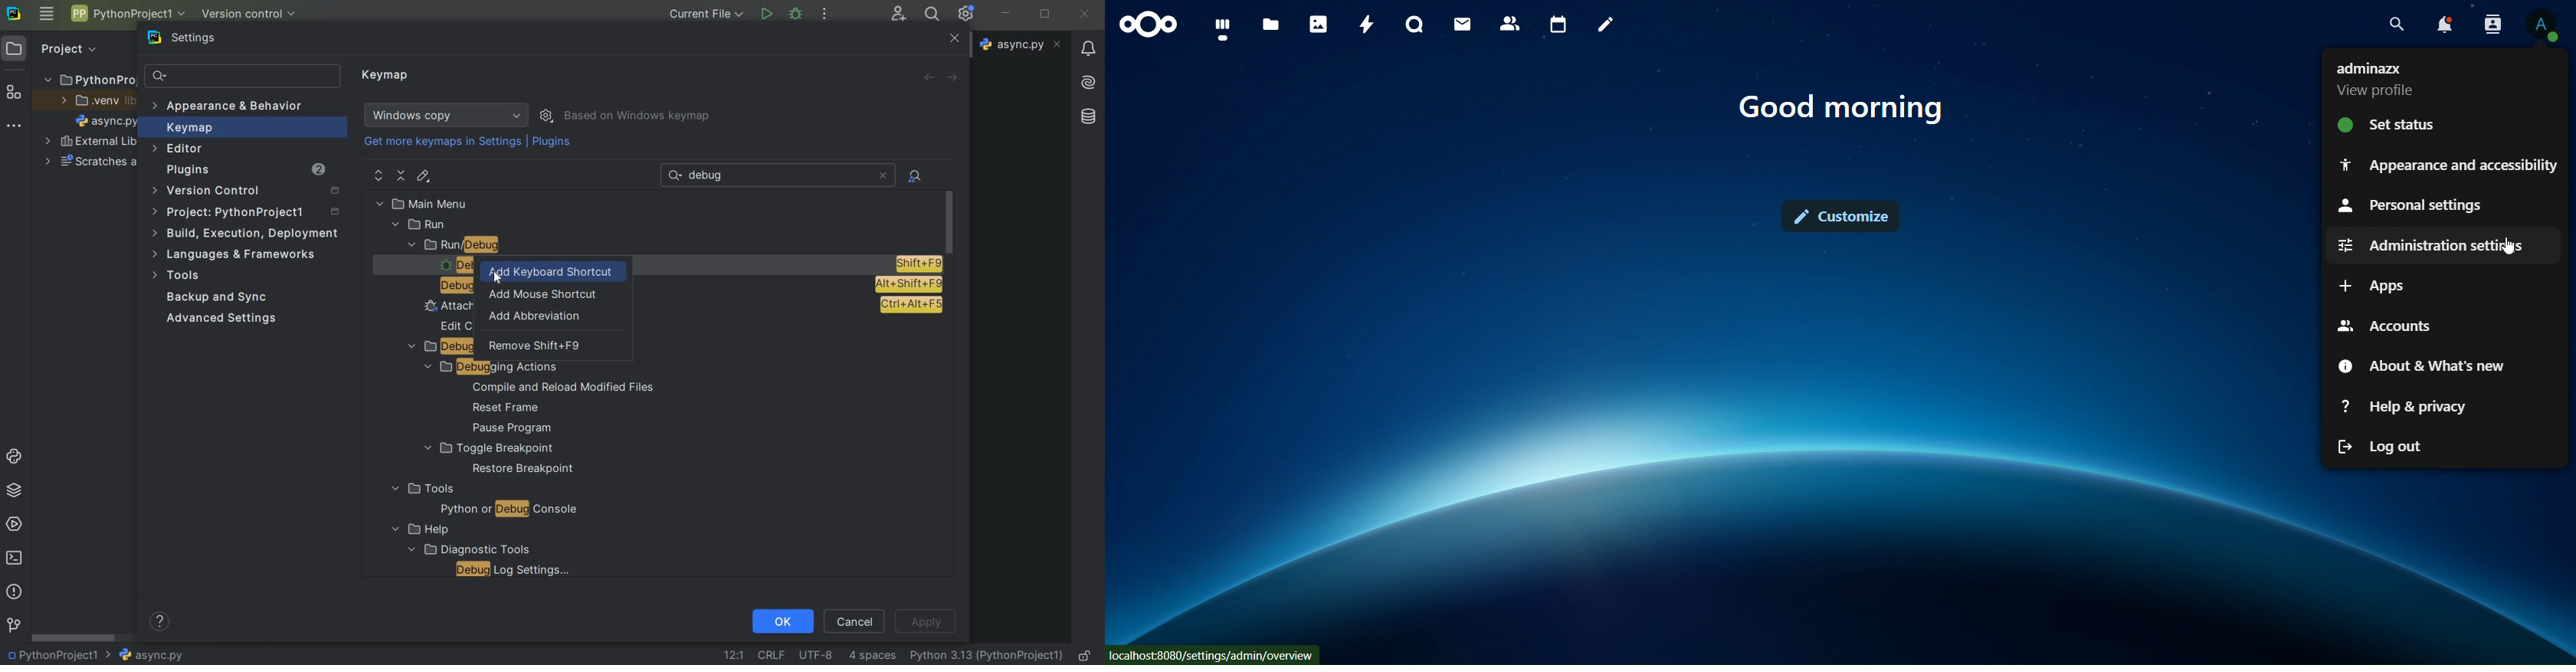  Describe the element at coordinates (14, 47) in the screenshot. I see `project icon` at that location.